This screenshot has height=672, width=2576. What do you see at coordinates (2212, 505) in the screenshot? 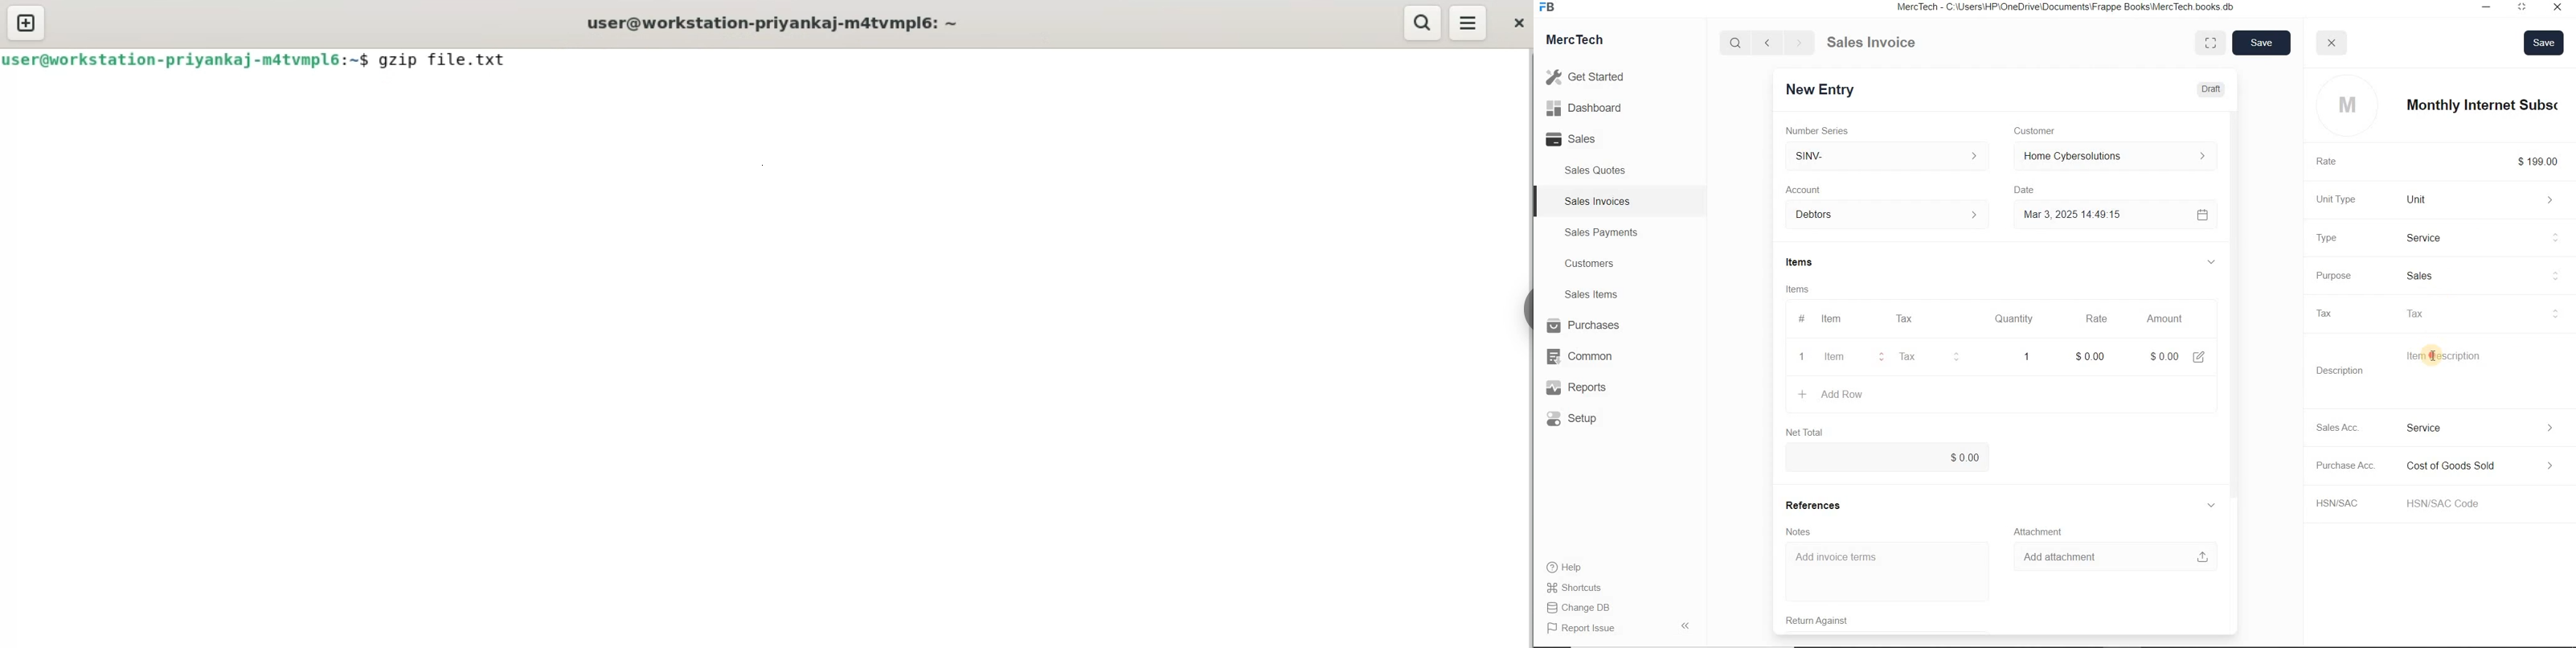
I see `hide sub menu` at bounding box center [2212, 505].